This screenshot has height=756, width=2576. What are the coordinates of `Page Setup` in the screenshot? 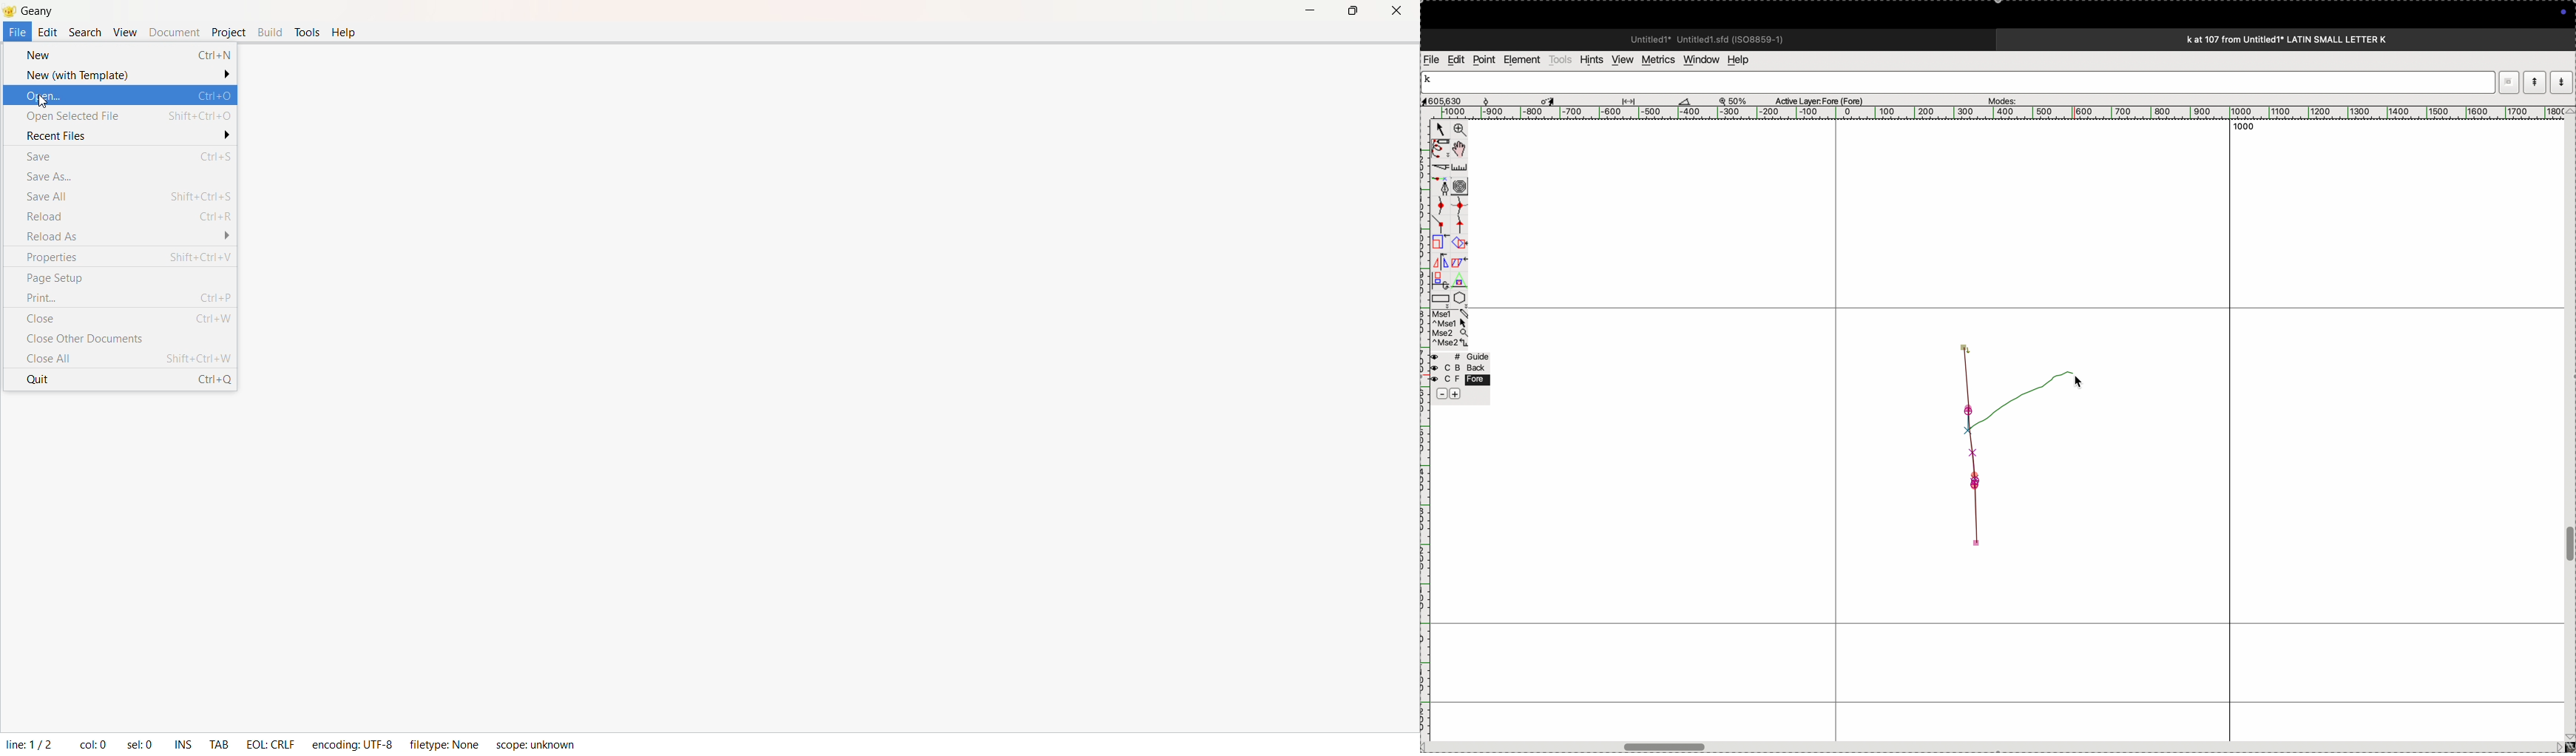 It's located at (60, 277).